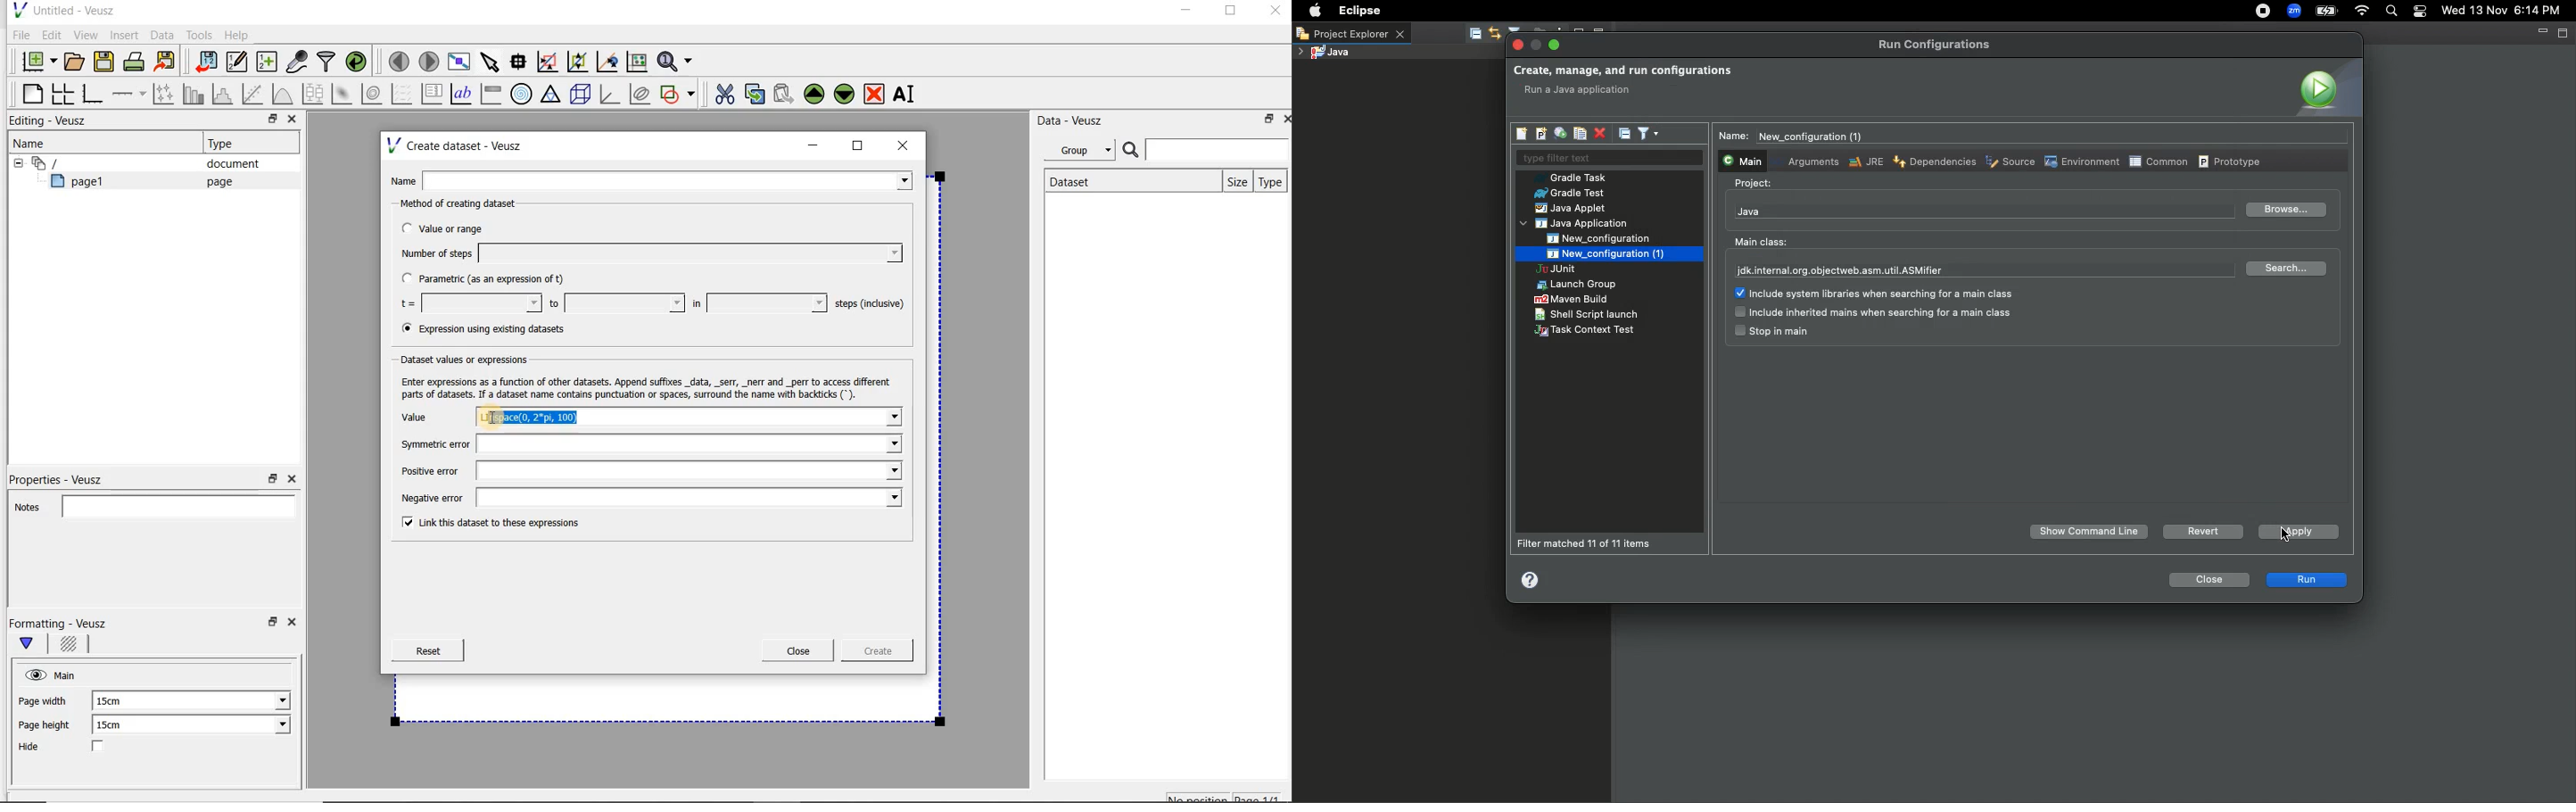  I want to click on minimize, so click(814, 145).